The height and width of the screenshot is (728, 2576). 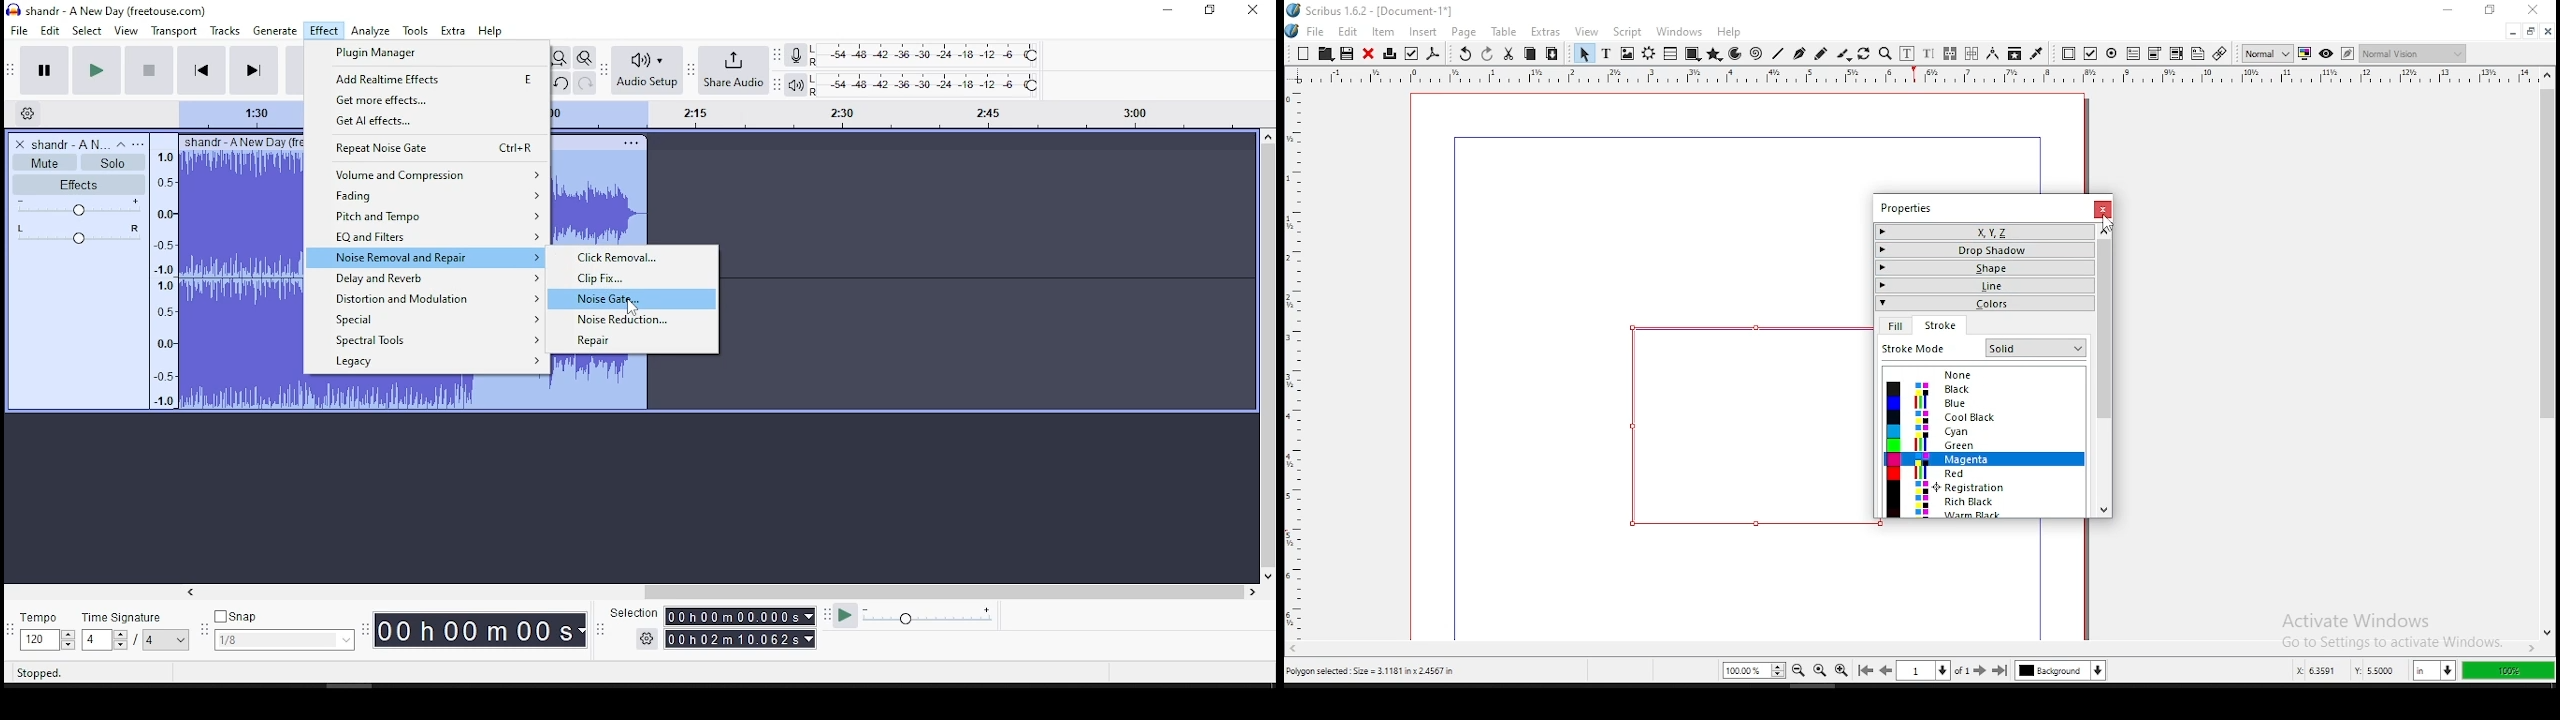 What do you see at coordinates (637, 279) in the screenshot?
I see `clip fix` at bounding box center [637, 279].